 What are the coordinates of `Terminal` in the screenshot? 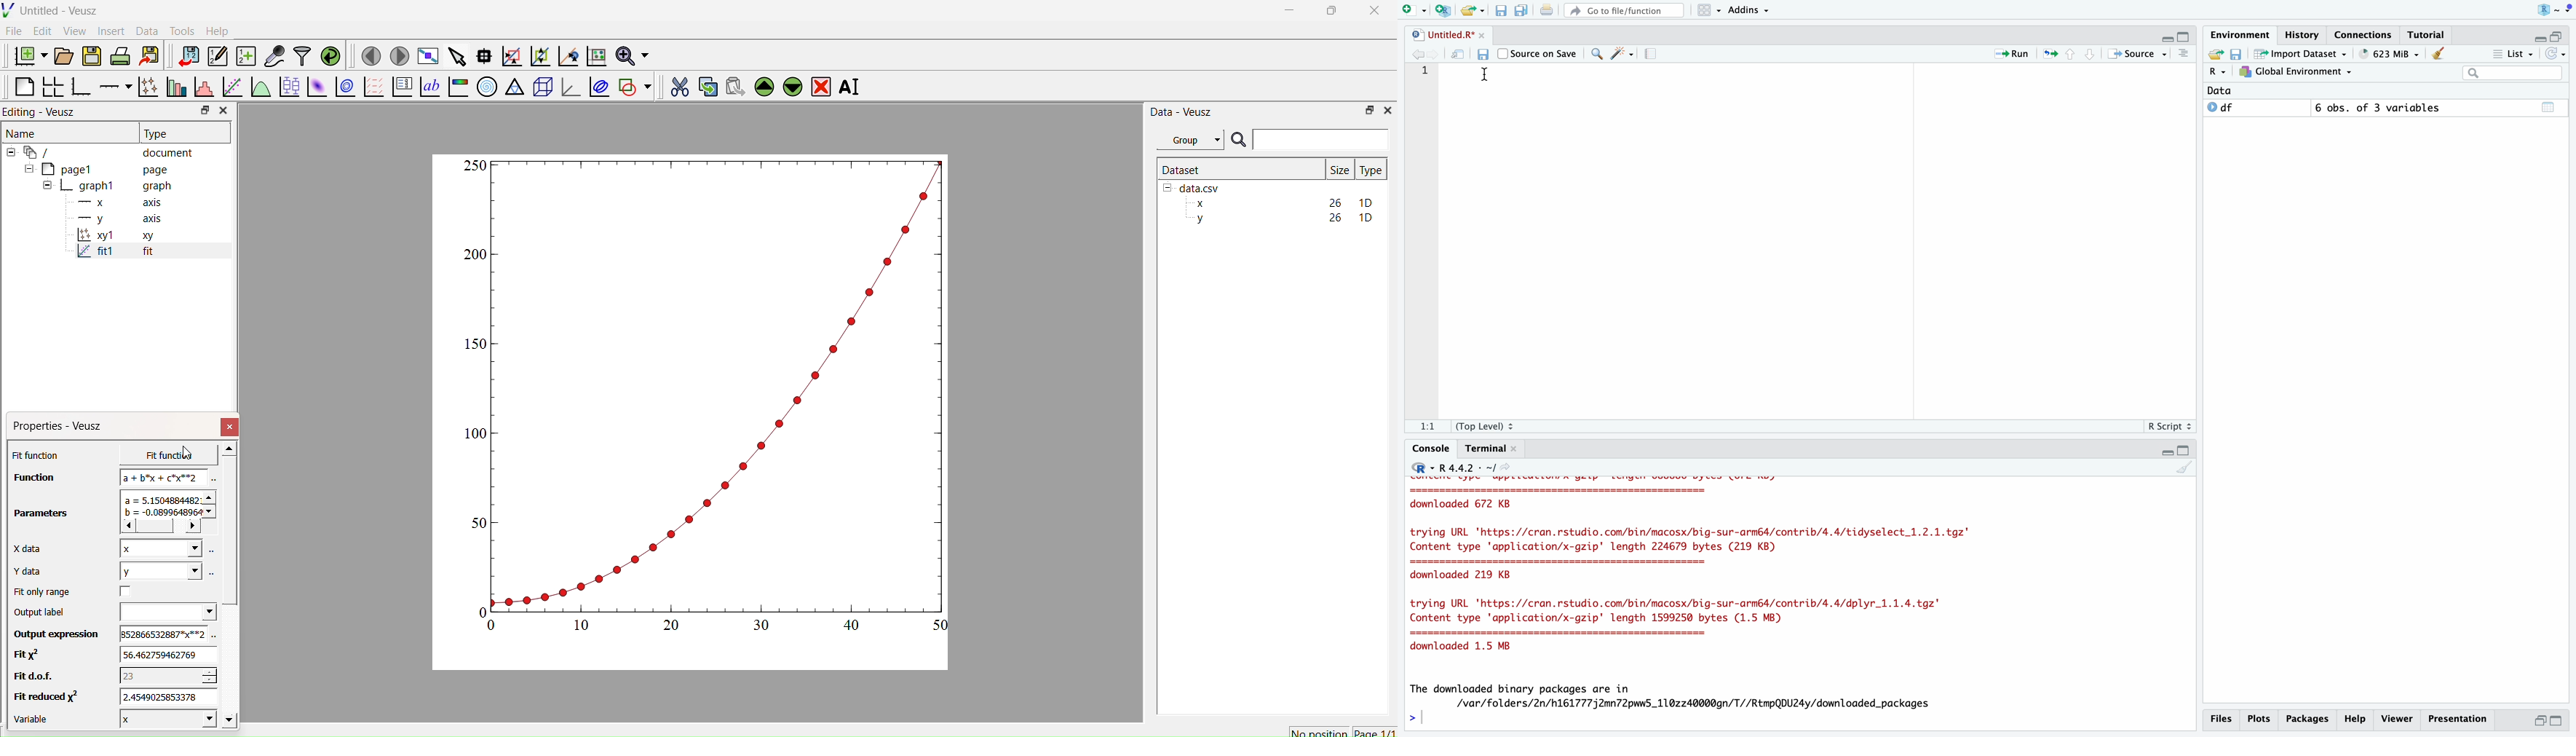 It's located at (1491, 449).